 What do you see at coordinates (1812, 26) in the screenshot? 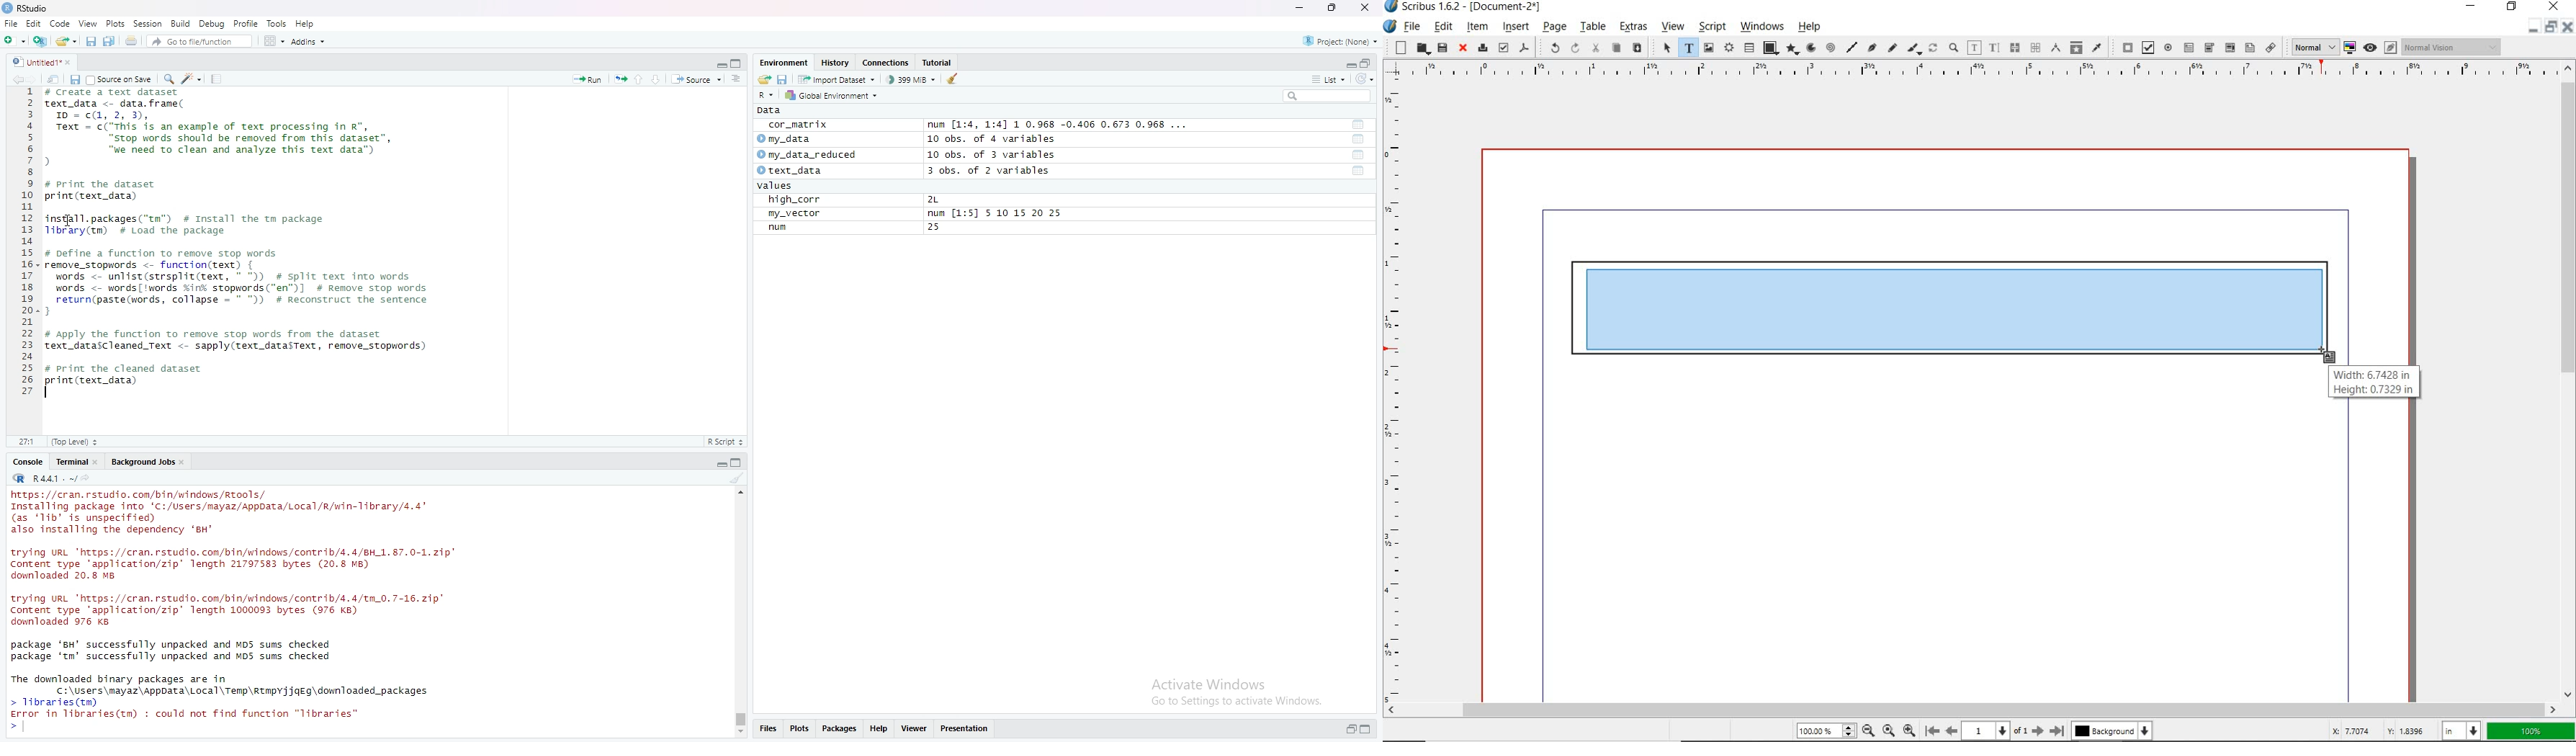
I see `help` at bounding box center [1812, 26].